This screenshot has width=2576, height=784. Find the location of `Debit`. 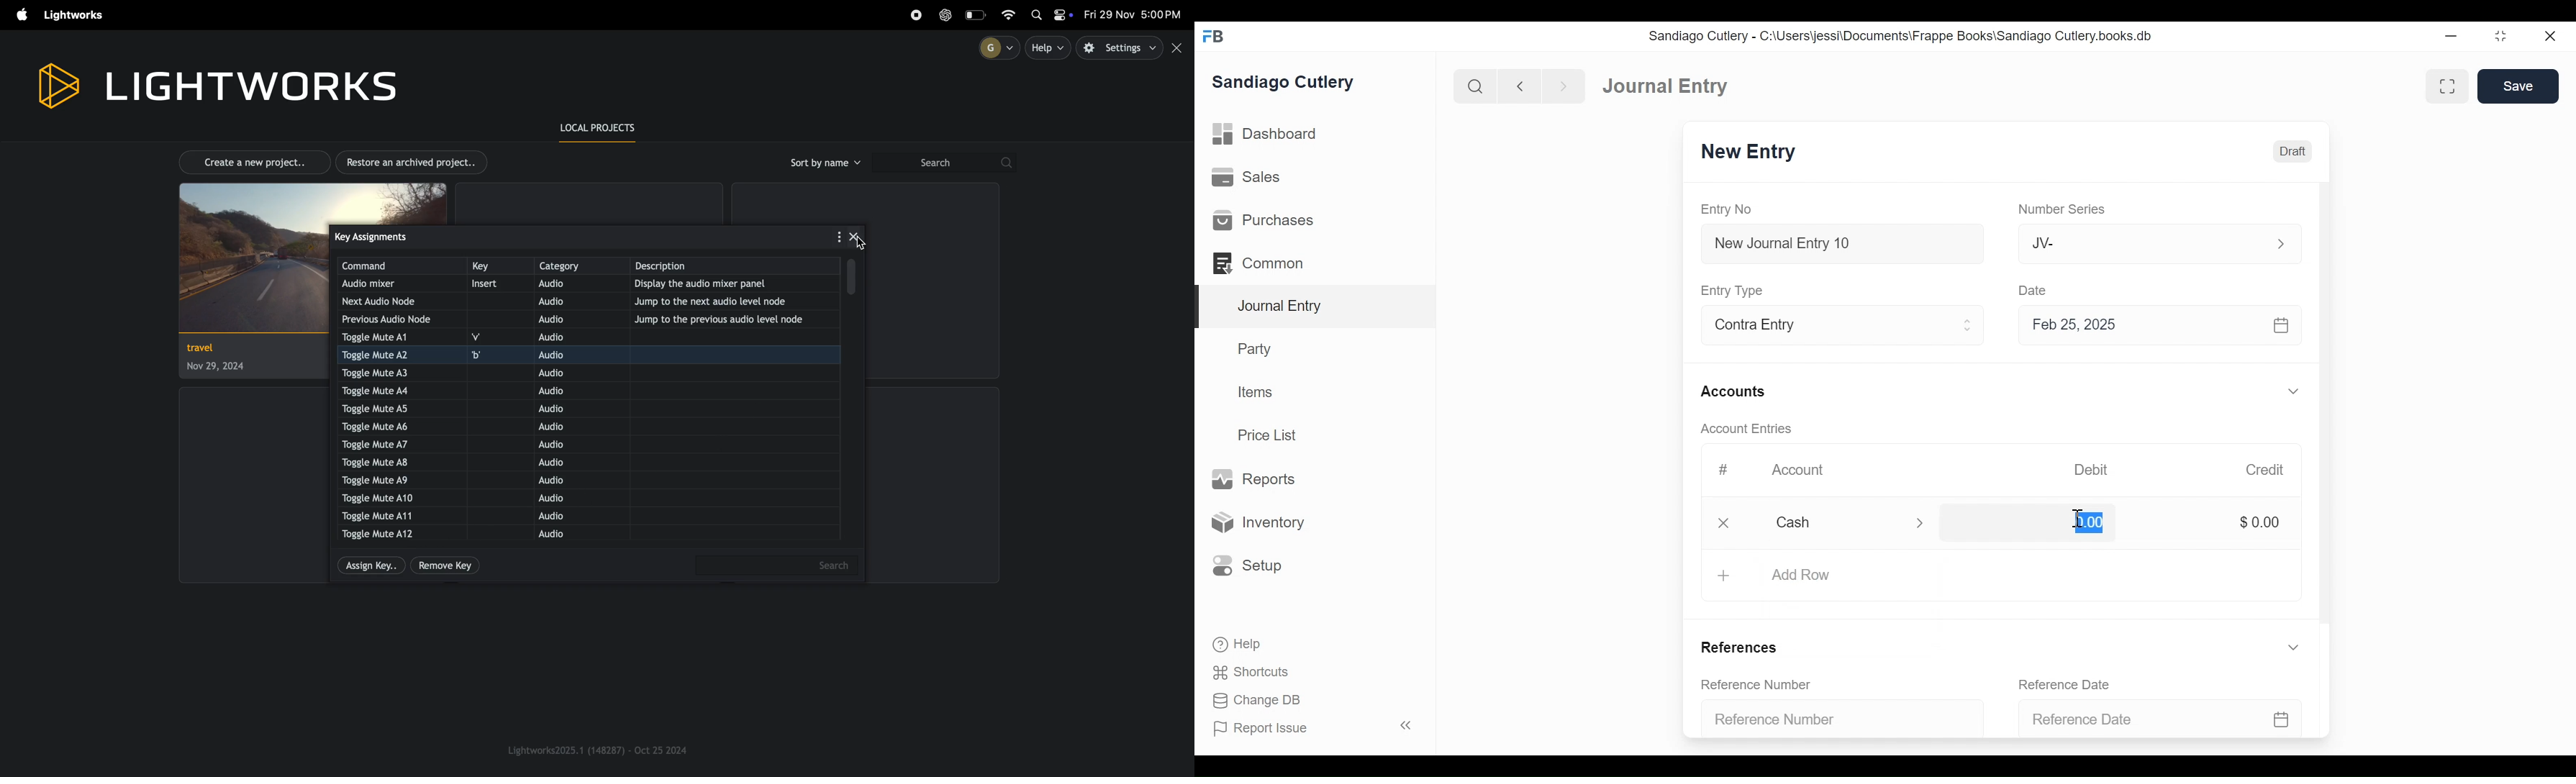

Debit is located at coordinates (2097, 470).